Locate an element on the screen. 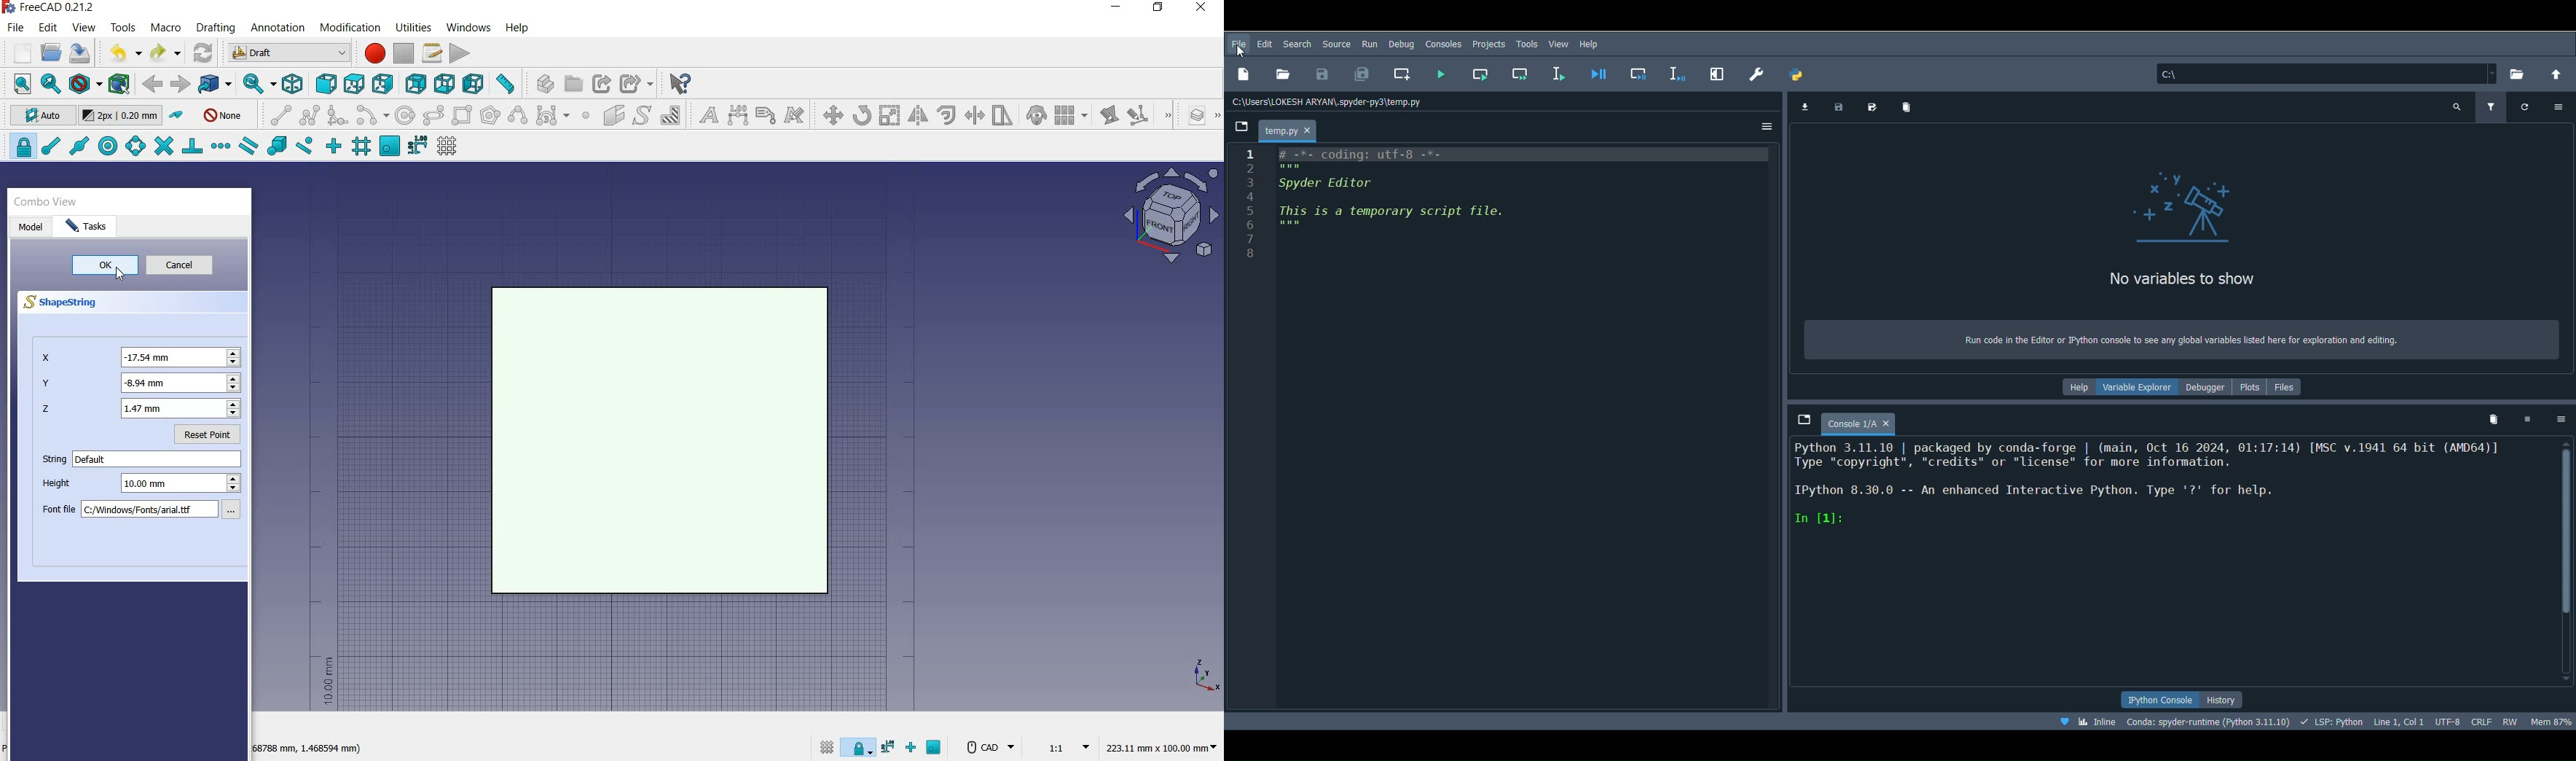 The height and width of the screenshot is (784, 2576). Debug is located at coordinates (1401, 43).